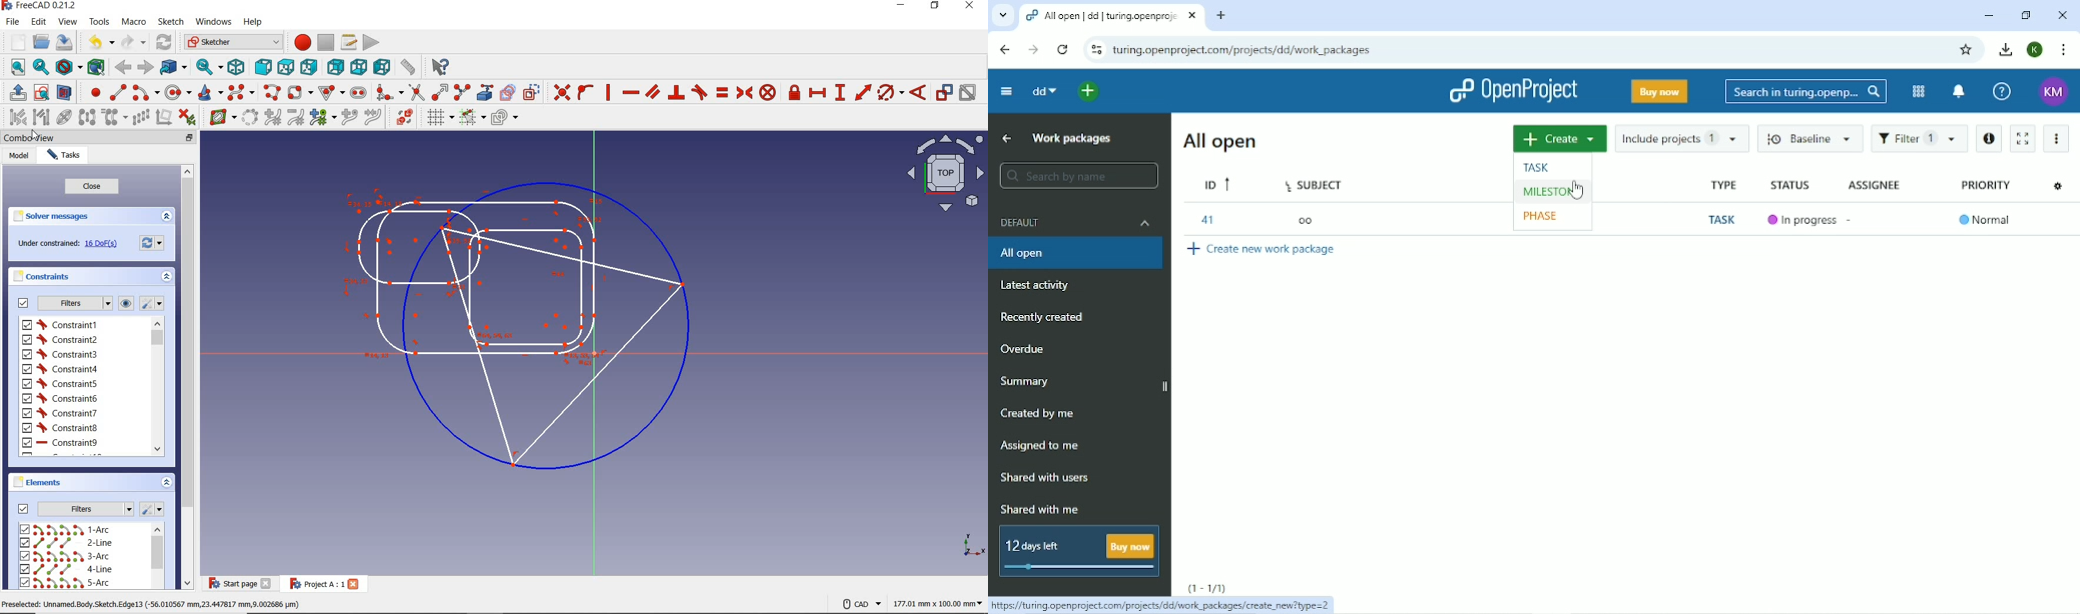  Describe the element at coordinates (1165, 605) in the screenshot. I see `Link` at that location.